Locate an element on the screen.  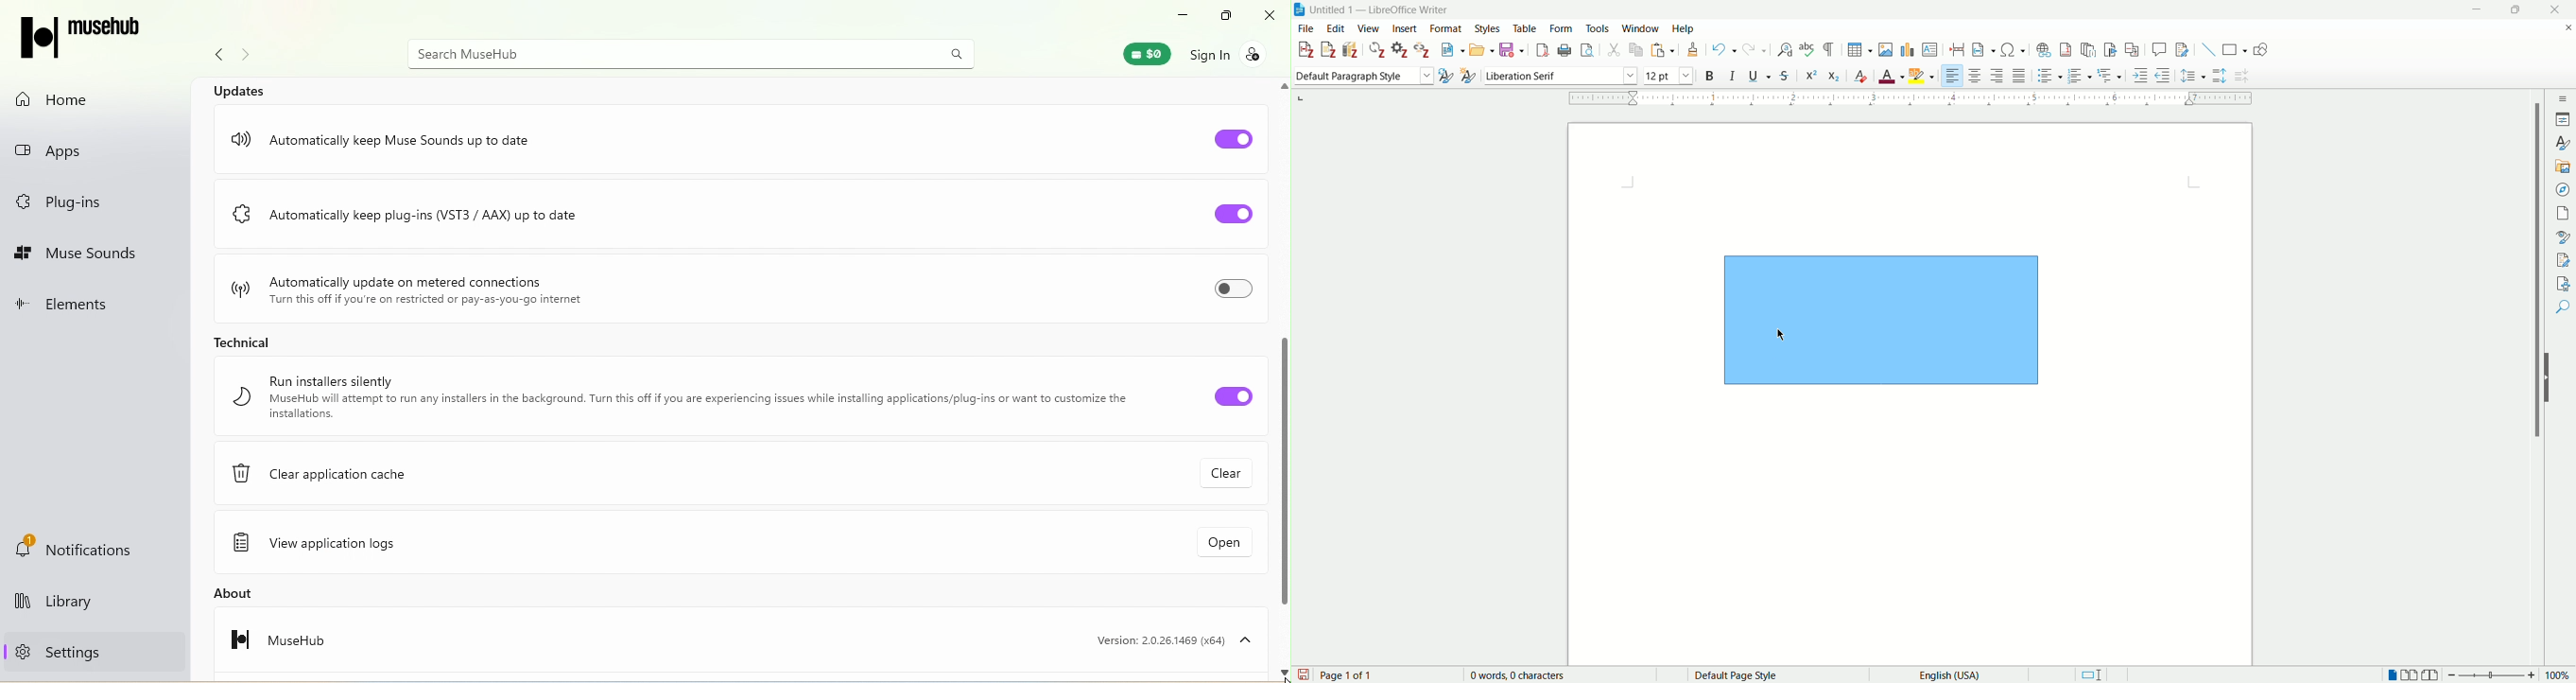
find and replace is located at coordinates (1788, 50).